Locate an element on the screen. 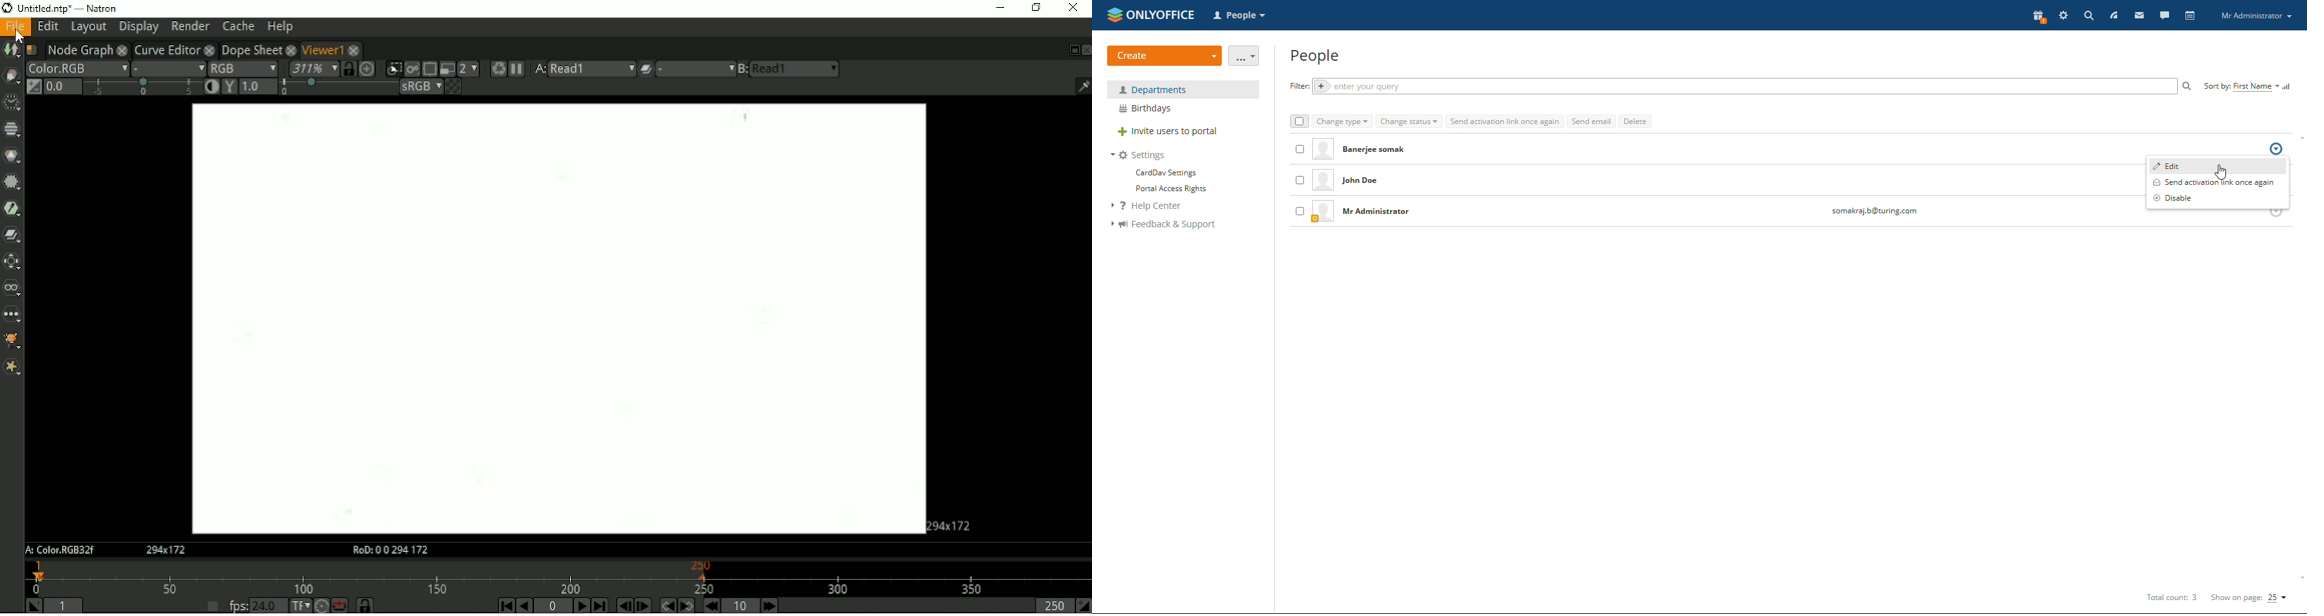 The width and height of the screenshot is (2324, 616). Restore down is located at coordinates (1037, 9).